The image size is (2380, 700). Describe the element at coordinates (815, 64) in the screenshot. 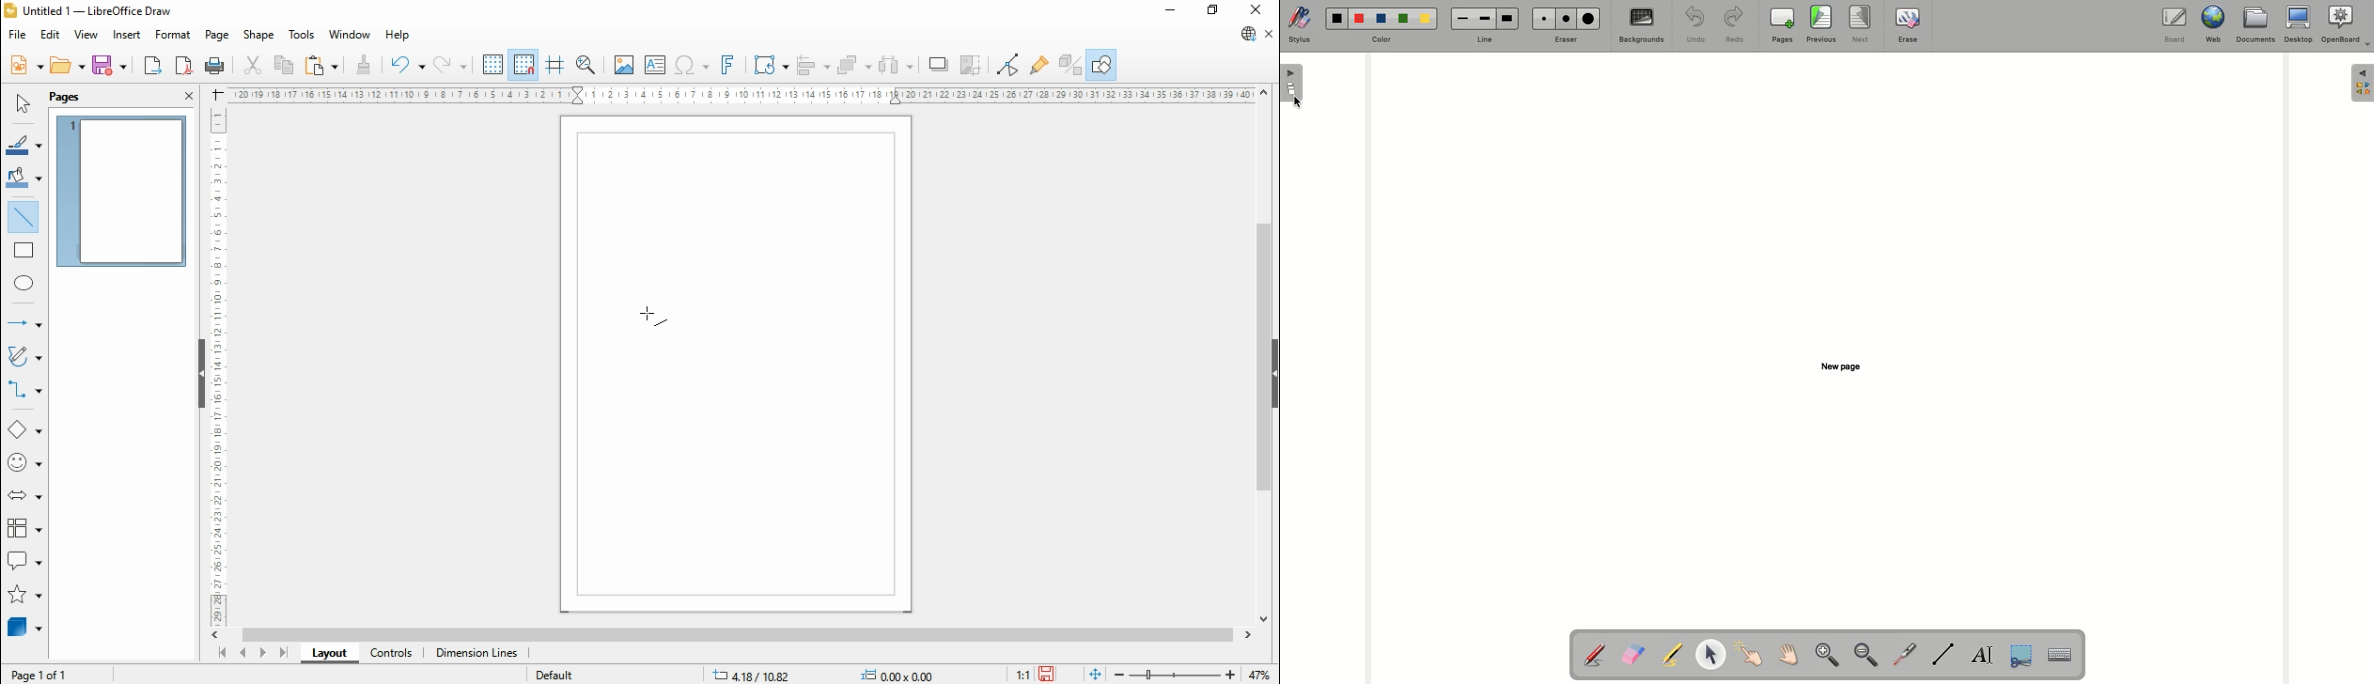

I see `align objects` at that location.